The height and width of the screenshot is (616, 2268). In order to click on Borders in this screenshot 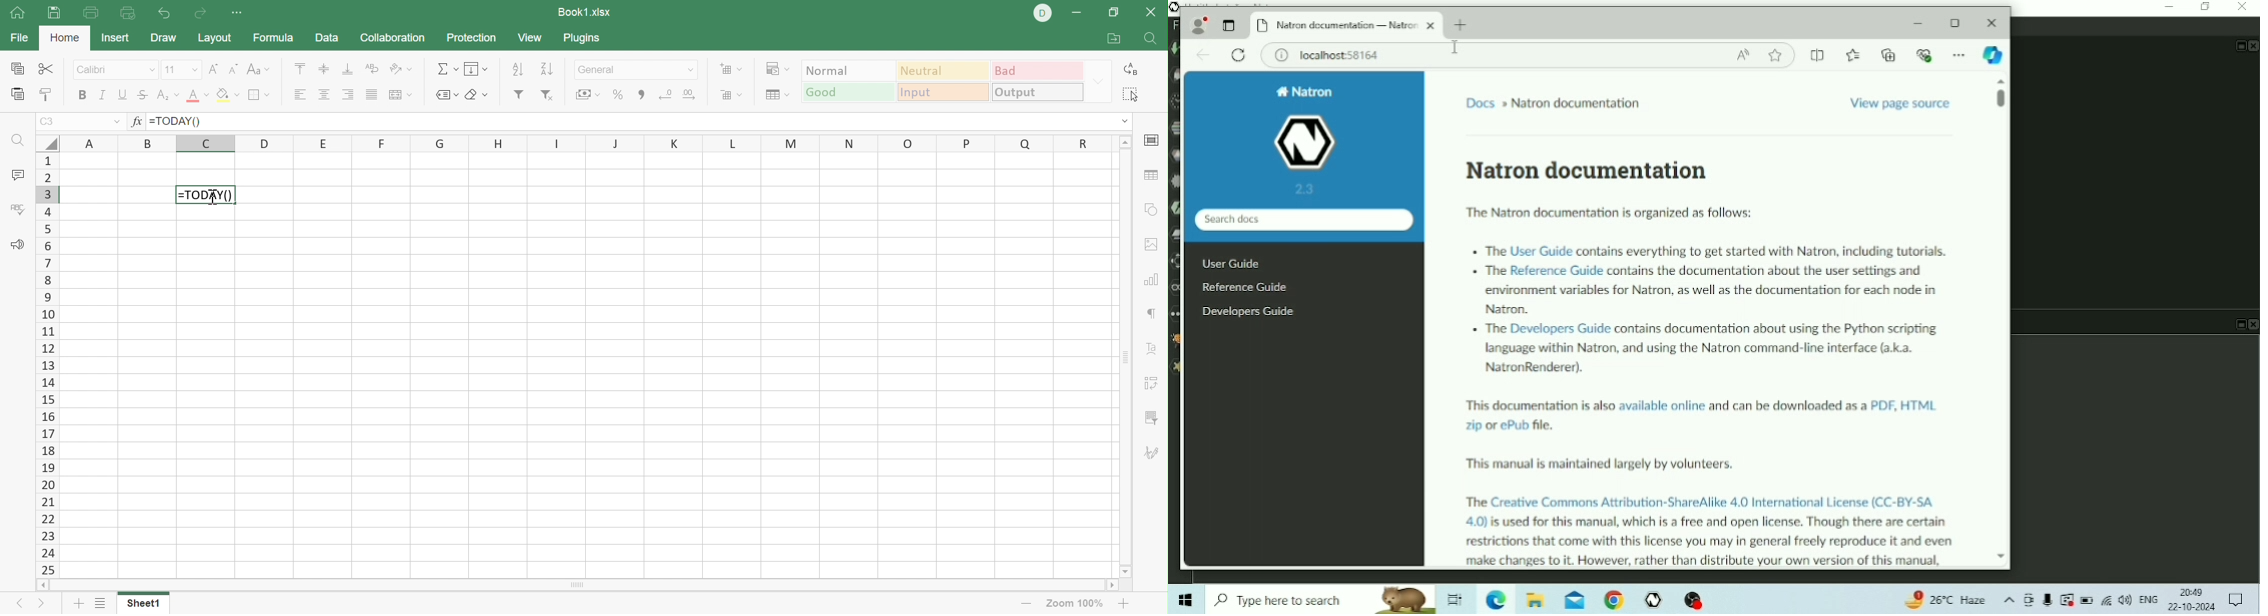, I will do `click(261, 97)`.